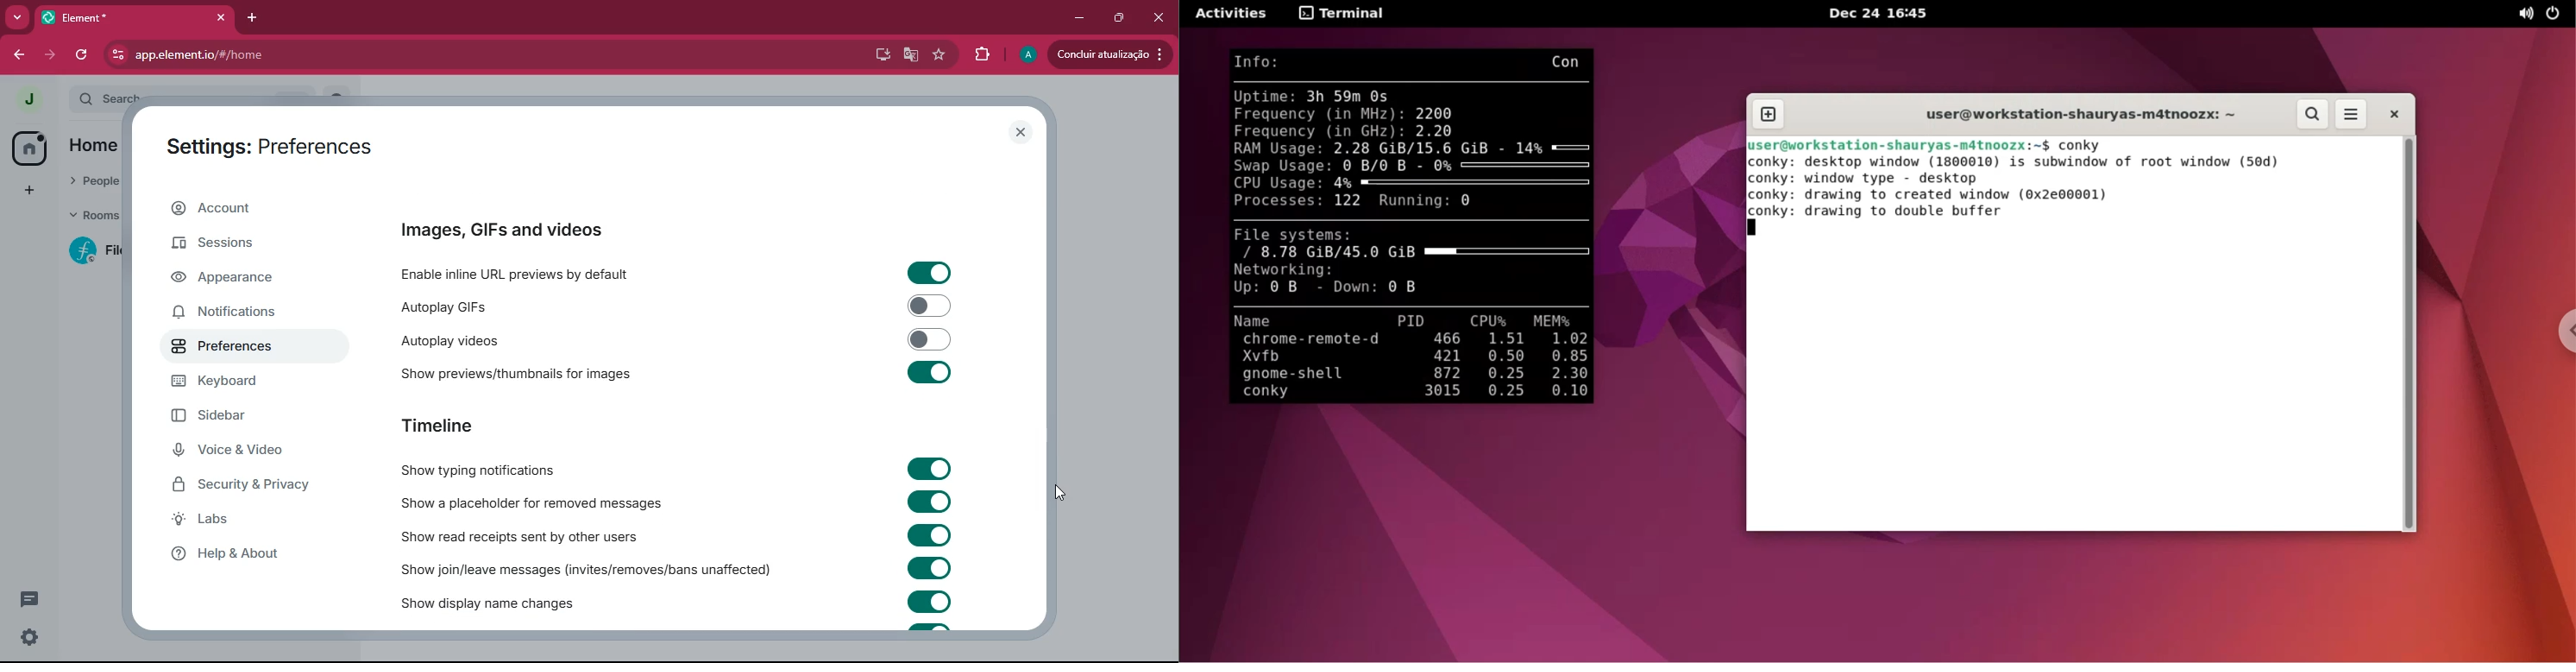 The width and height of the screenshot is (2576, 672). What do you see at coordinates (253, 18) in the screenshot?
I see `add tab` at bounding box center [253, 18].